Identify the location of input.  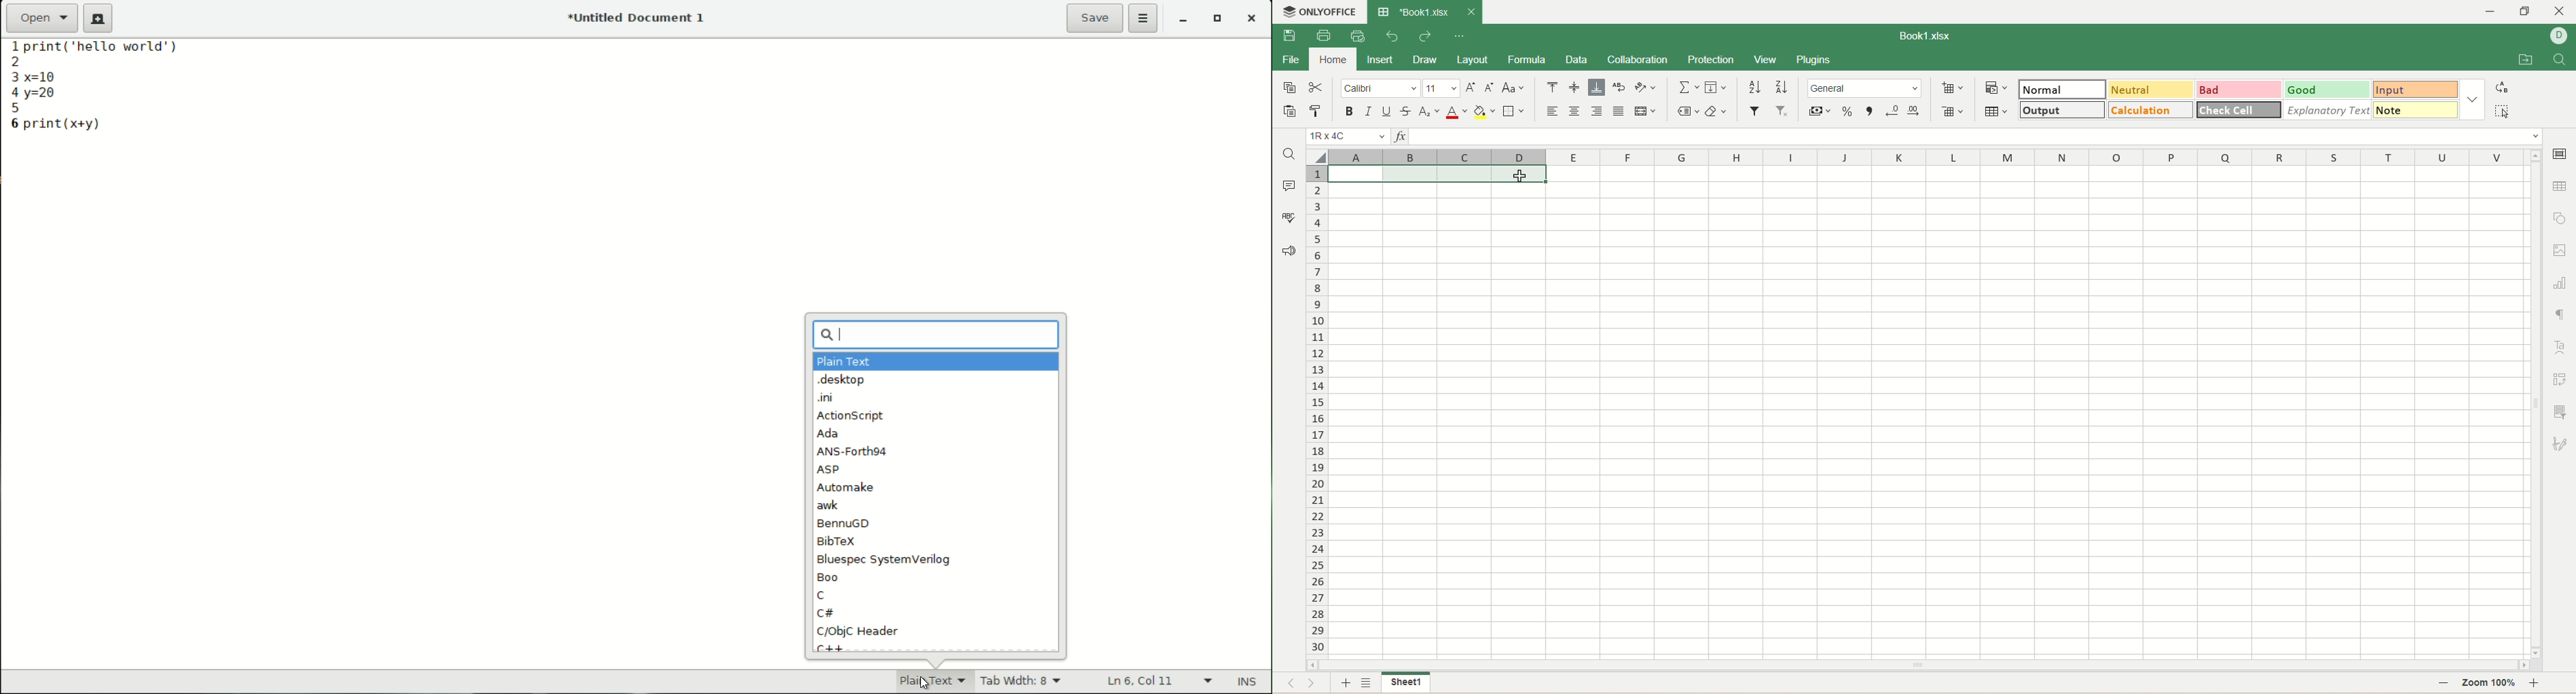
(2416, 90).